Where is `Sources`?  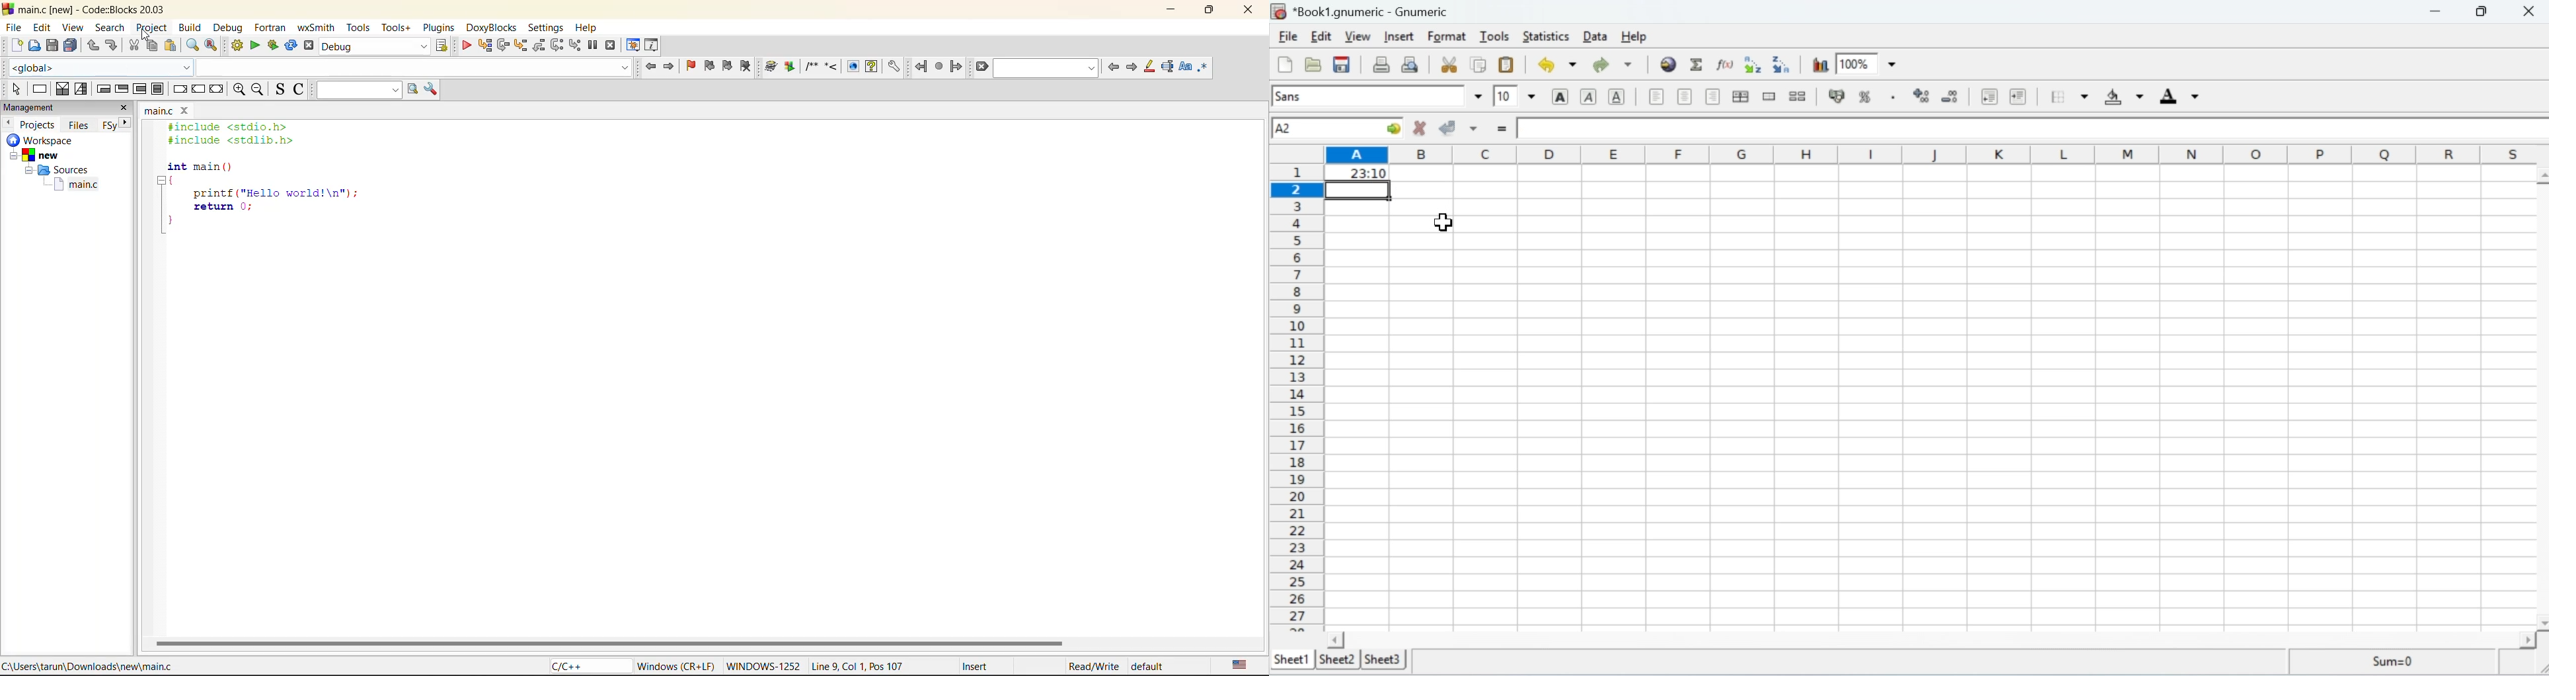
Sources is located at coordinates (55, 169).